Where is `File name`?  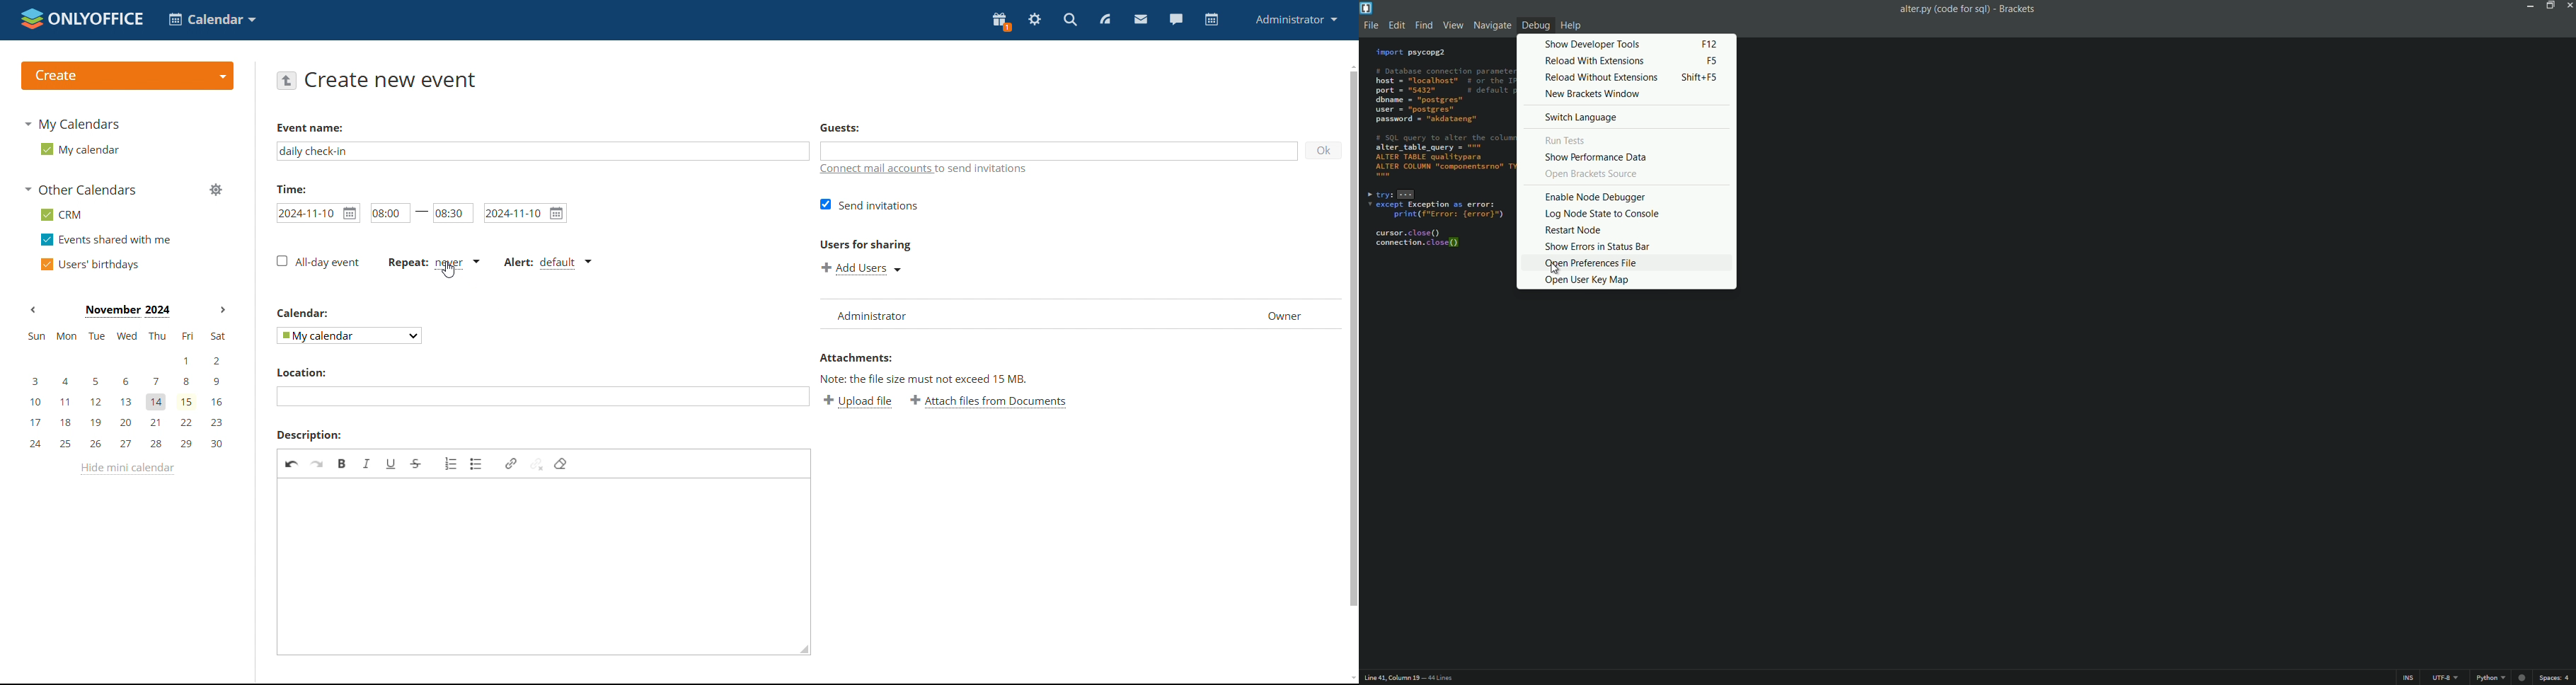
File name is located at coordinates (1942, 10).